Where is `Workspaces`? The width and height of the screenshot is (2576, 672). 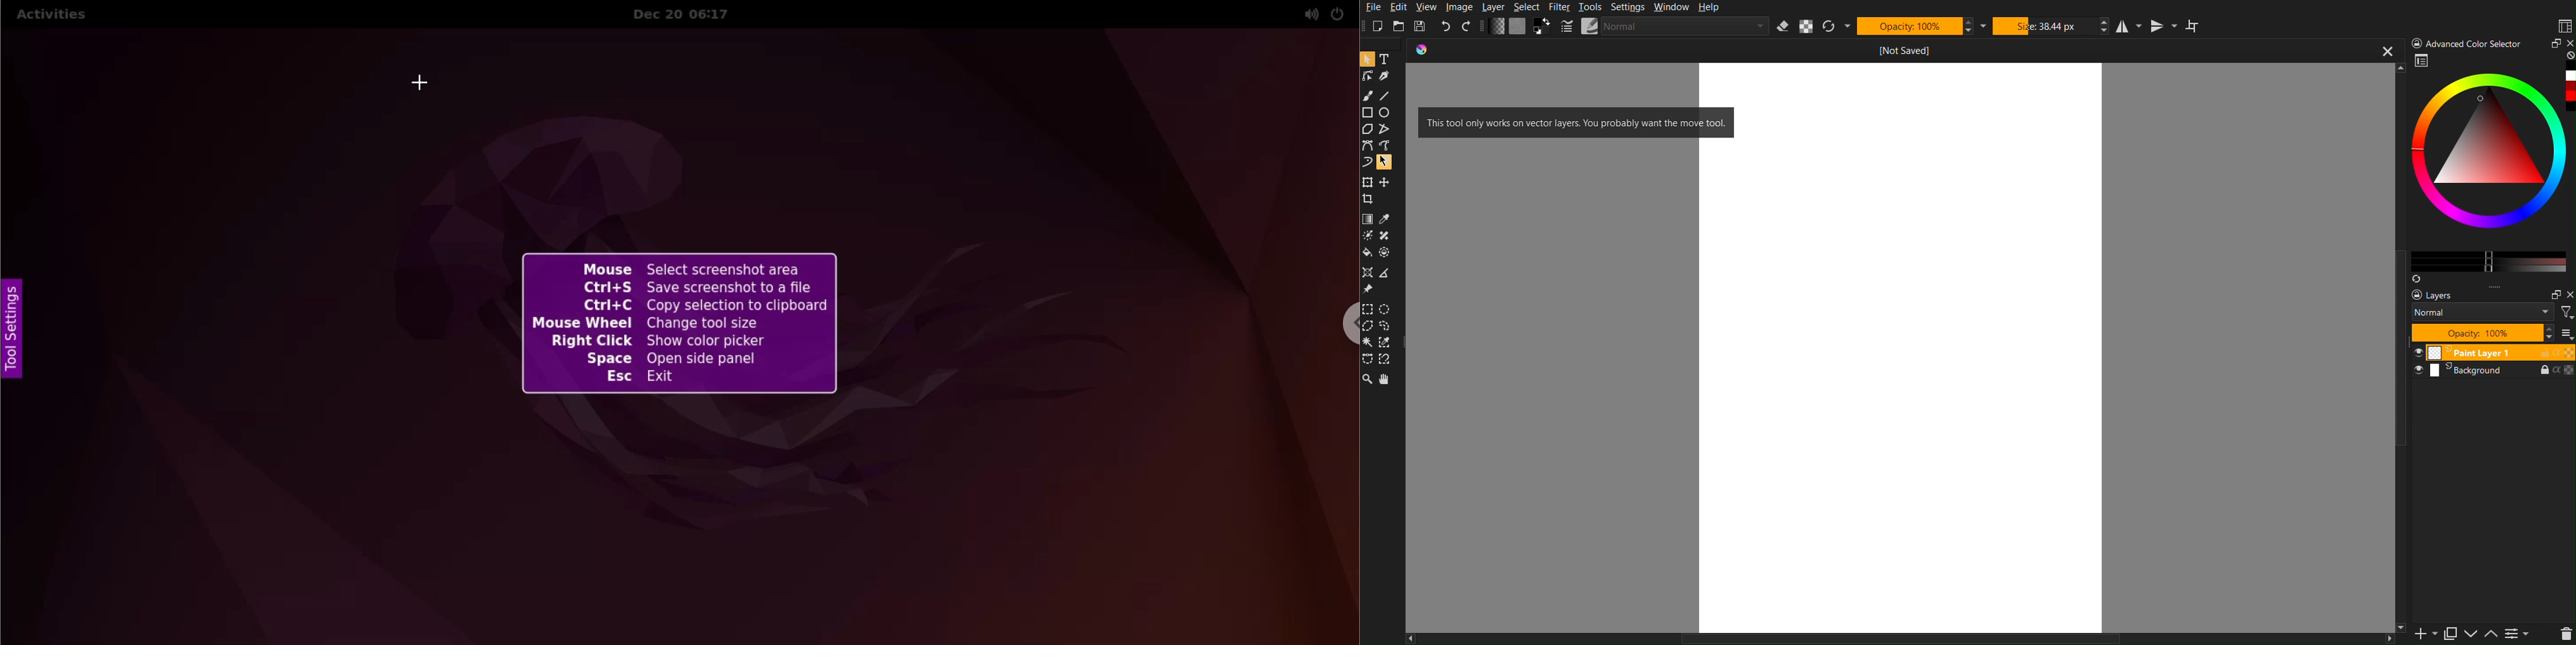 Workspaces is located at coordinates (2565, 25).